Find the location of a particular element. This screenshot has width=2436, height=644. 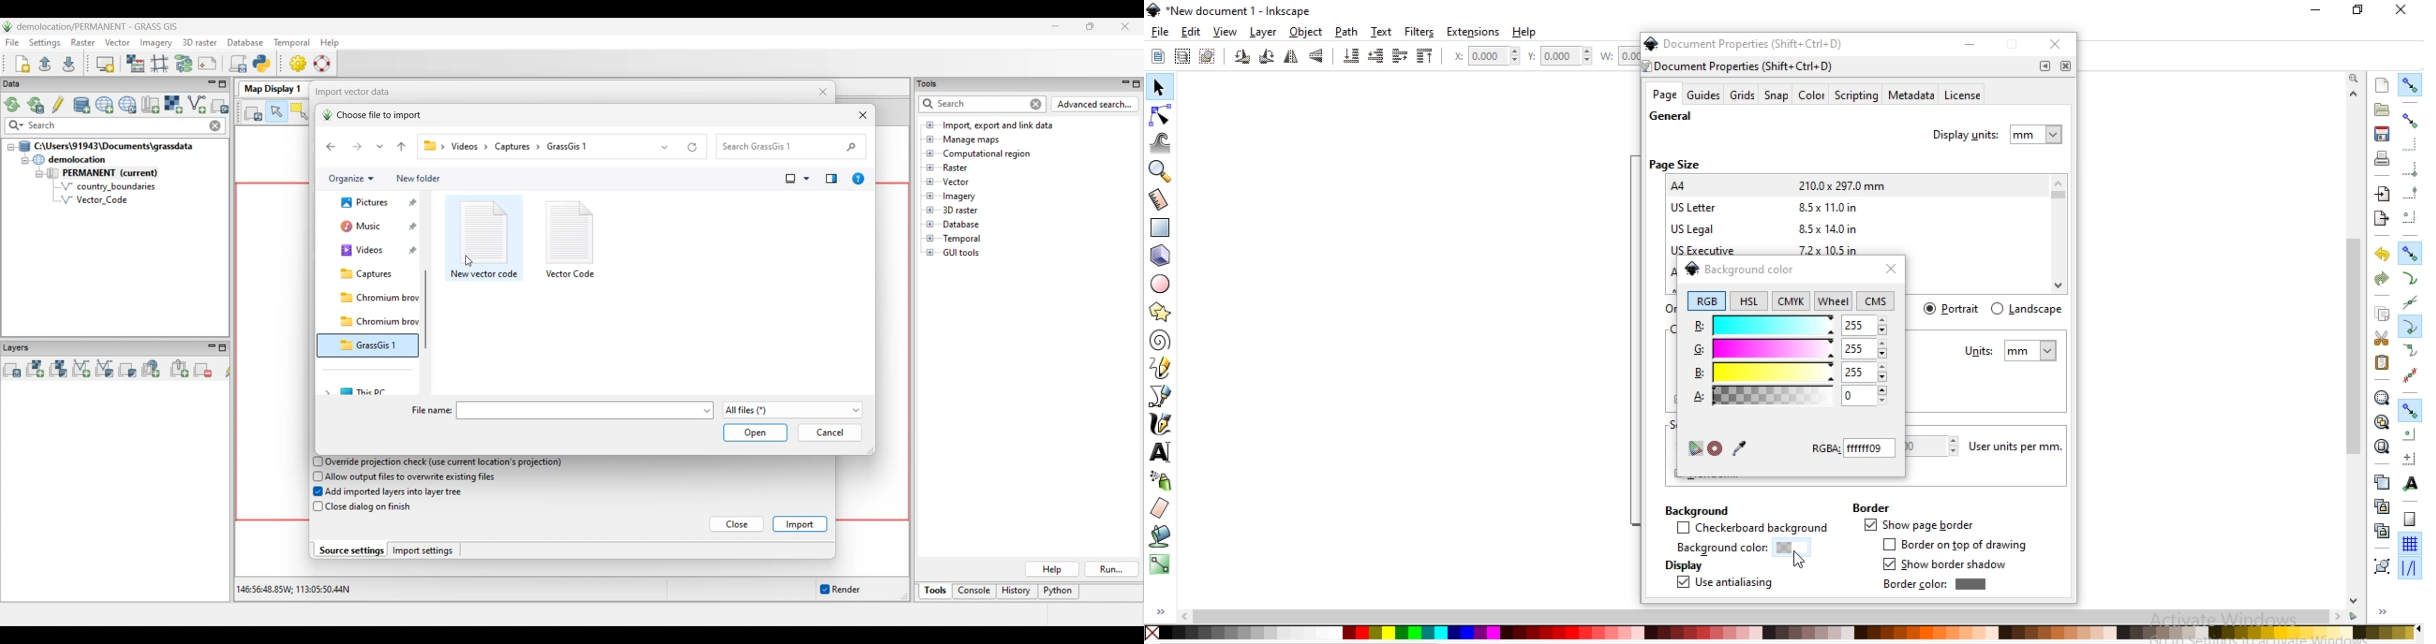

edit paths by nodes is located at coordinates (1159, 118).